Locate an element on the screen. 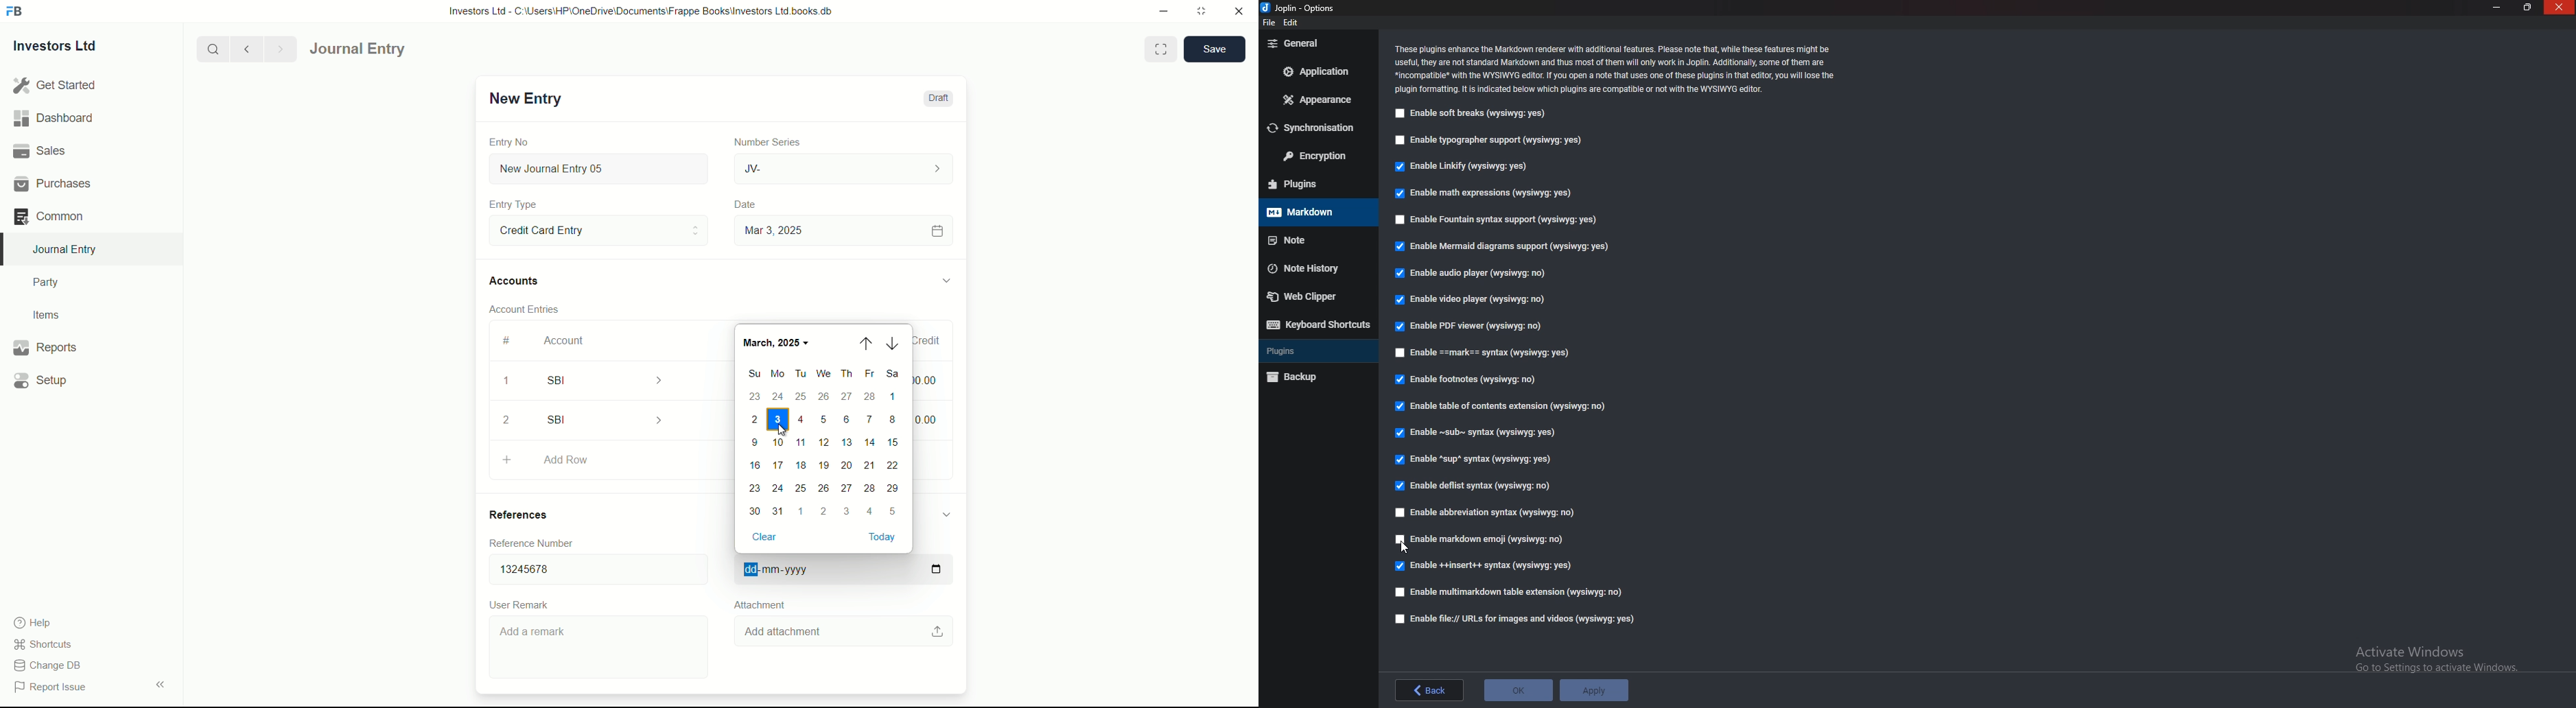  Today is located at coordinates (883, 538).